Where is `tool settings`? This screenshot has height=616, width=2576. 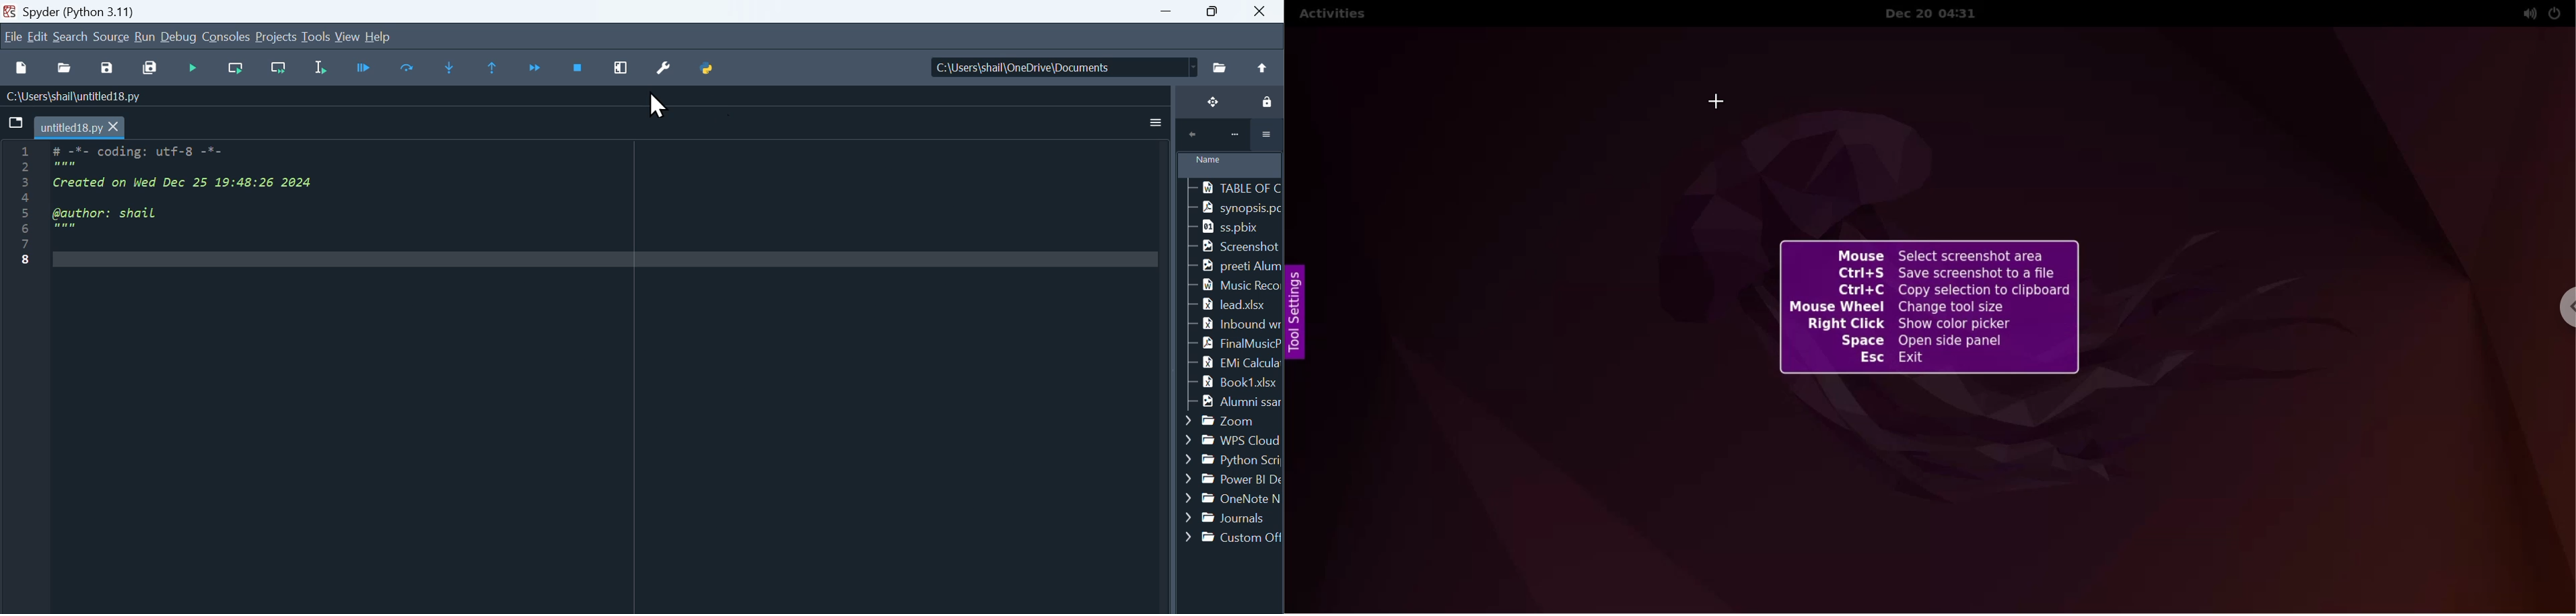
tool settings is located at coordinates (1297, 318).